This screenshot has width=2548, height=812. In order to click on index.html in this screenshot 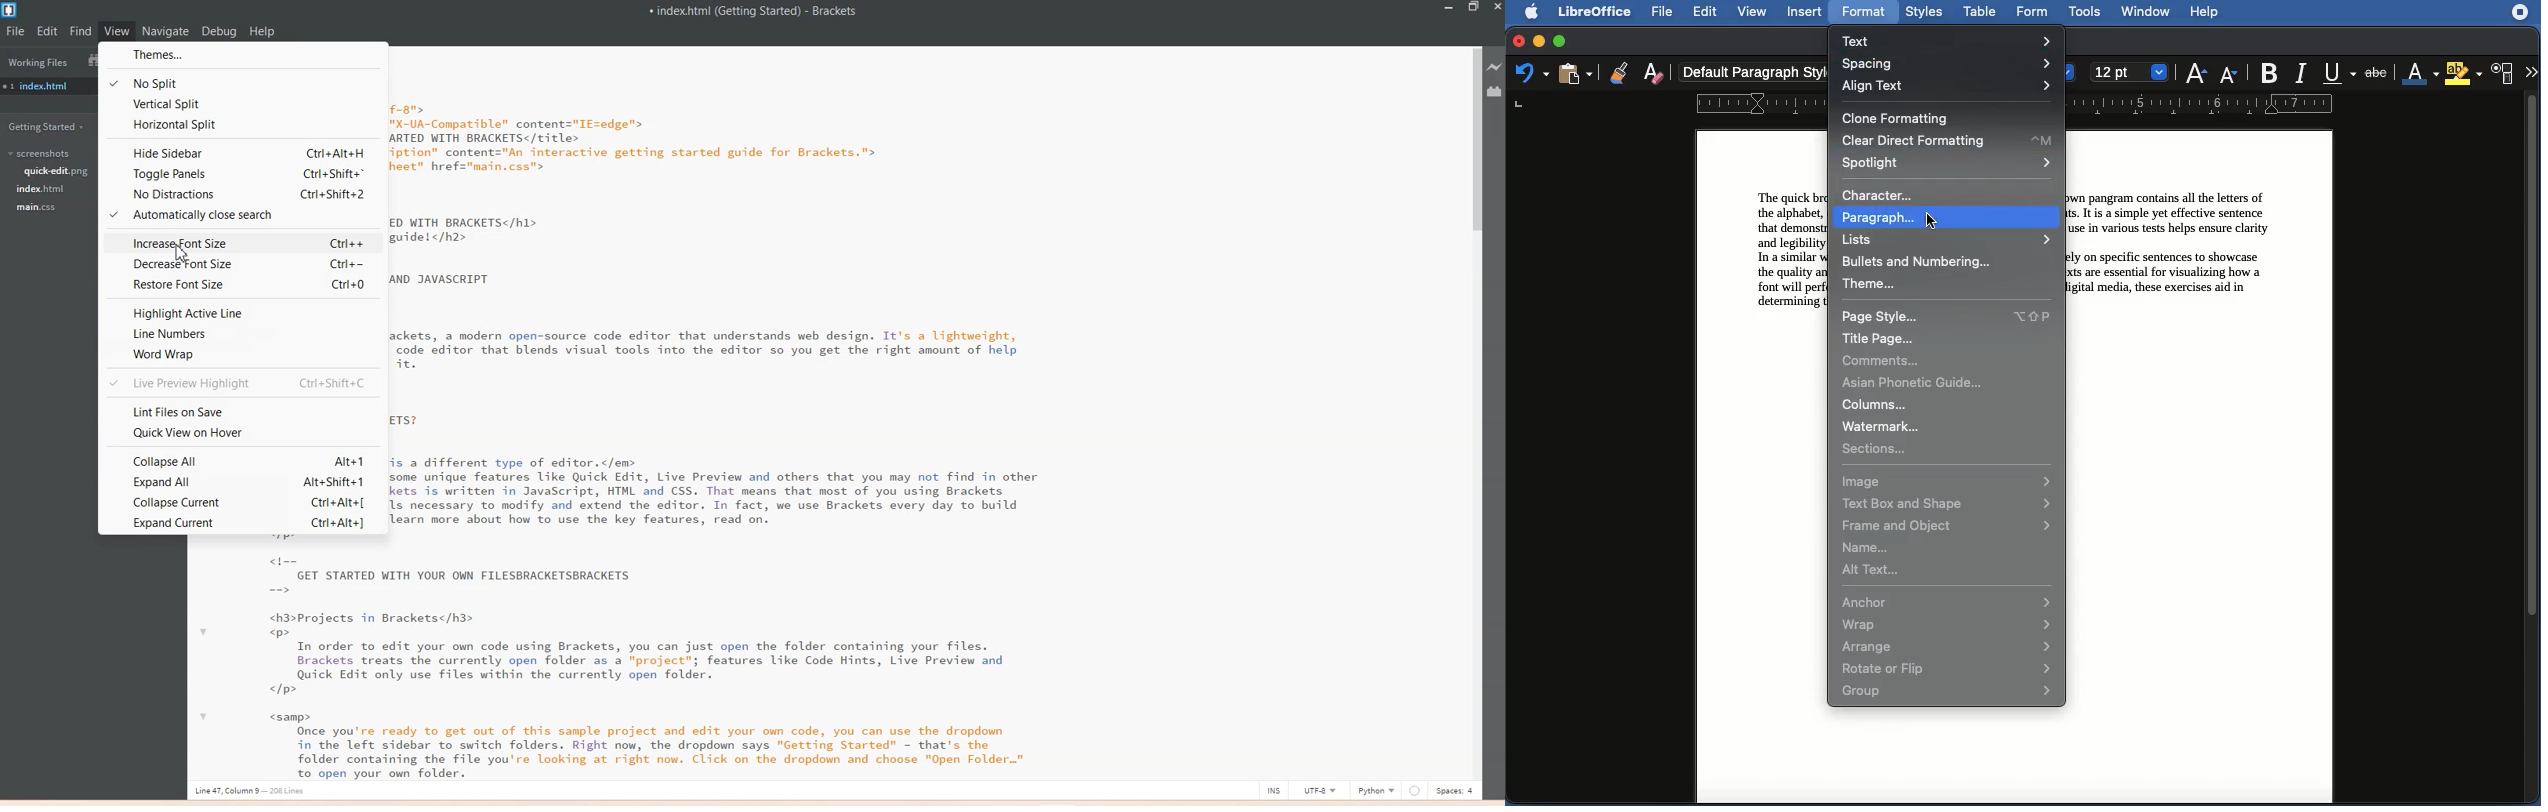, I will do `click(47, 85)`.